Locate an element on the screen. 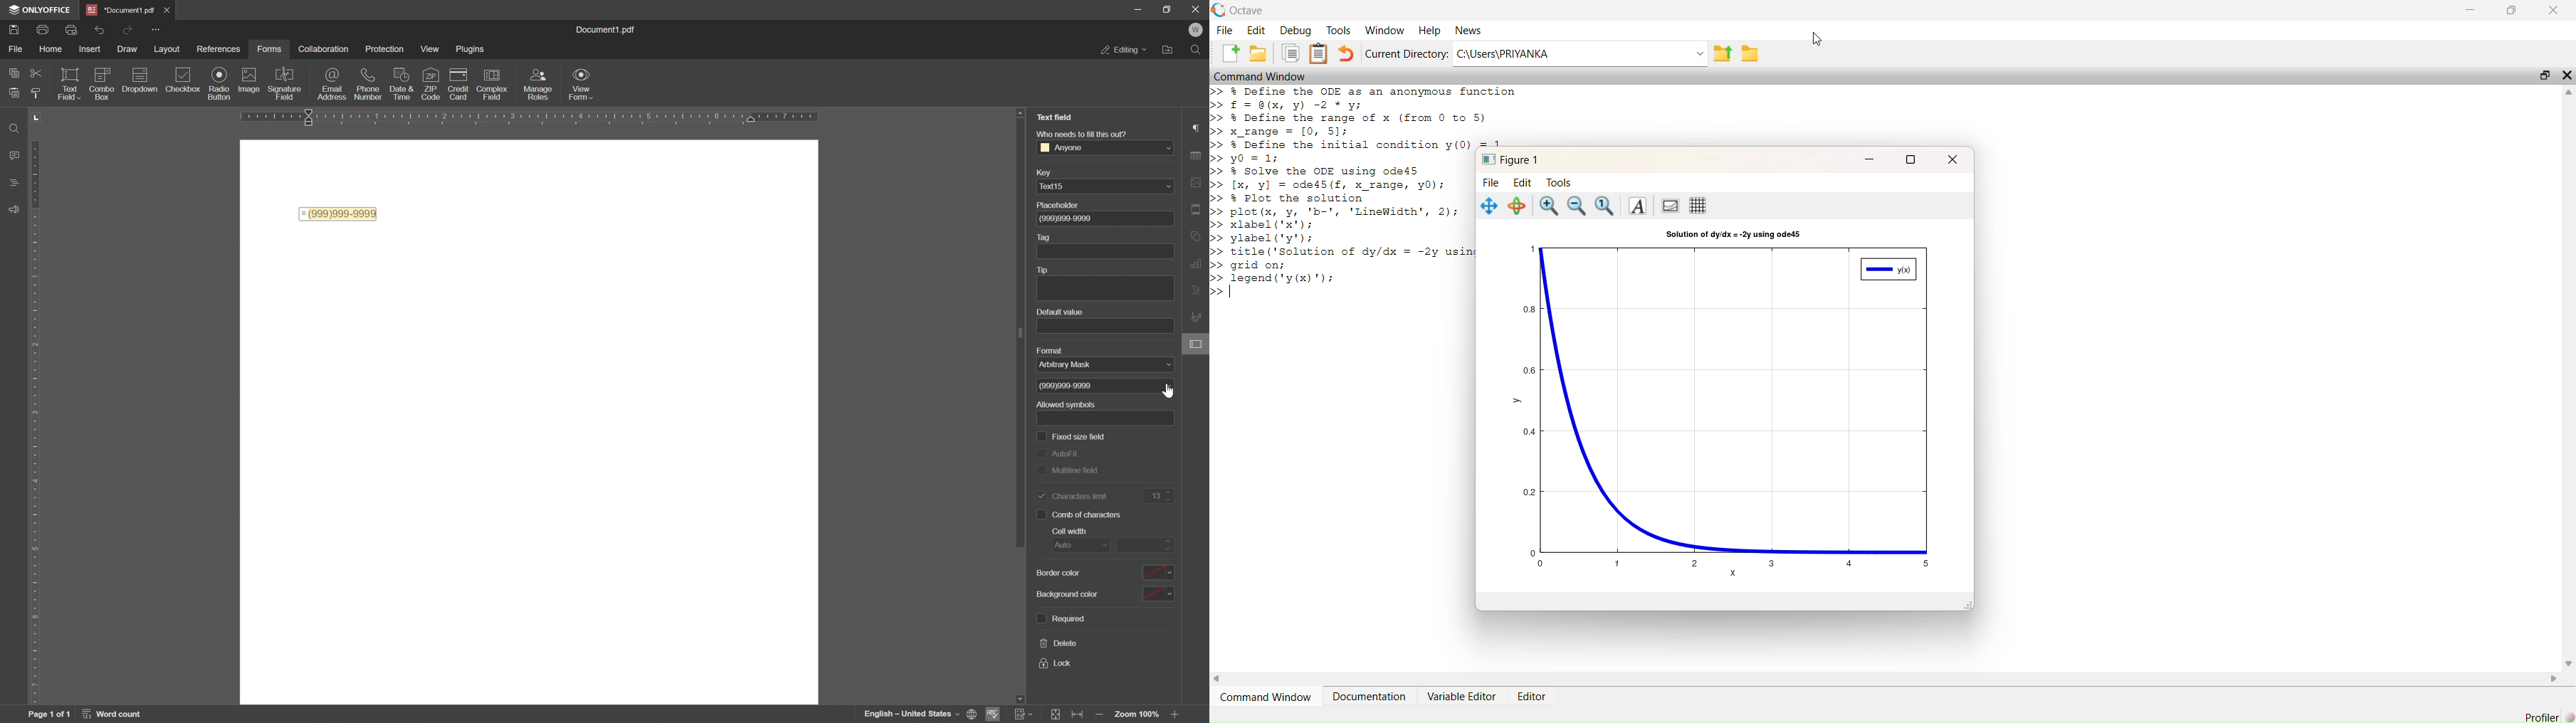 The image size is (2576, 728). checkbox is located at coordinates (103, 82).